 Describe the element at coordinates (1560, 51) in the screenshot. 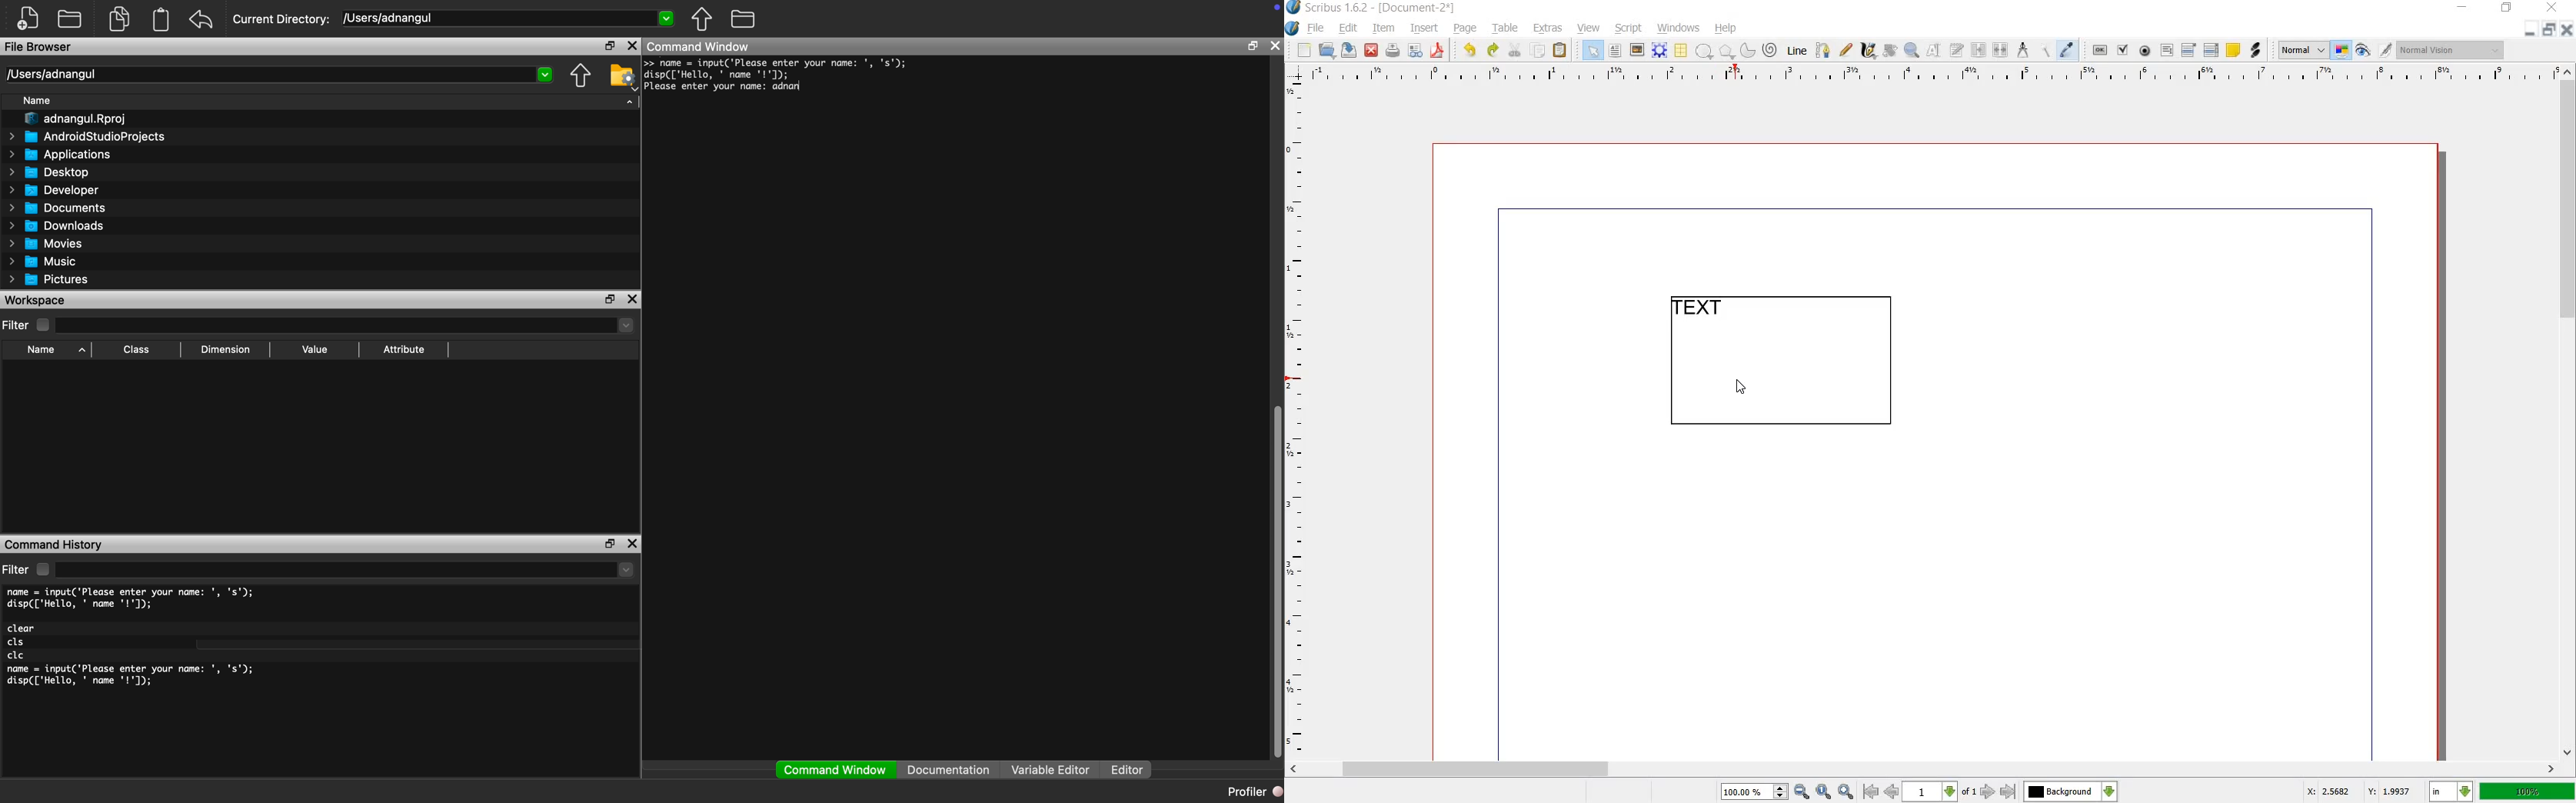

I see `paste` at that location.